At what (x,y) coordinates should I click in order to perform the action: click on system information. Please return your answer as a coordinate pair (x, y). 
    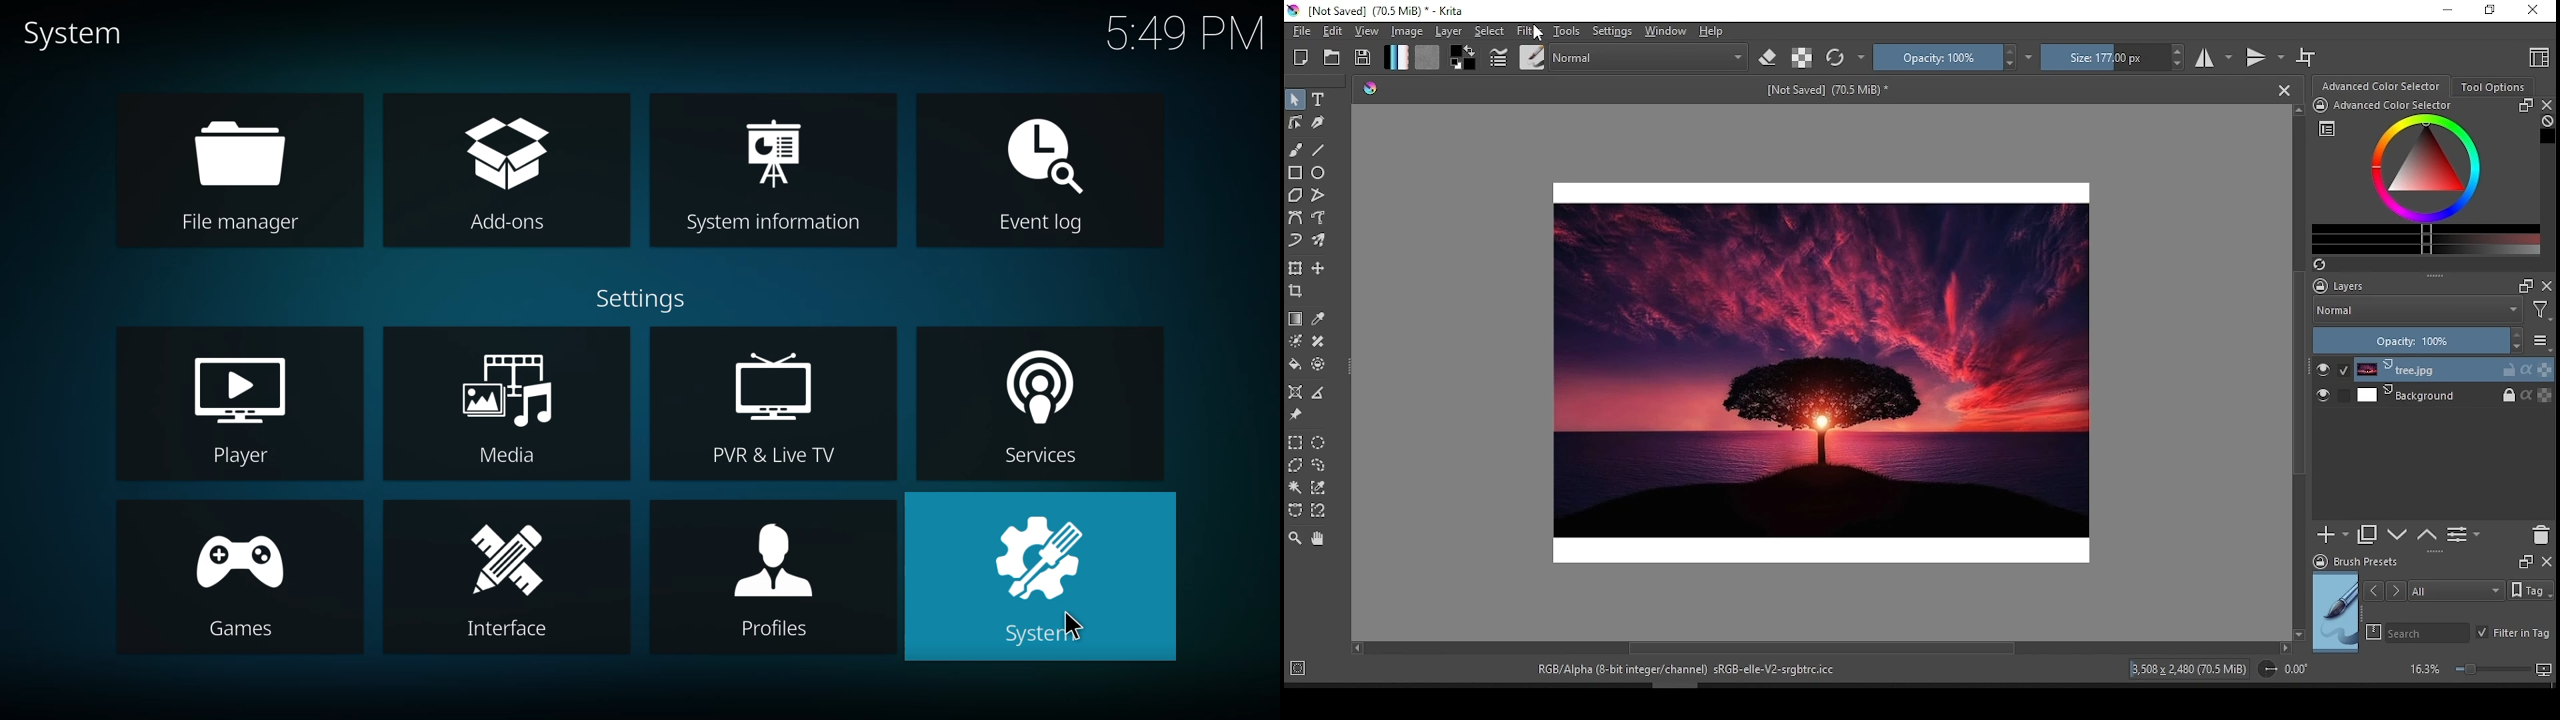
    Looking at the image, I should click on (773, 170).